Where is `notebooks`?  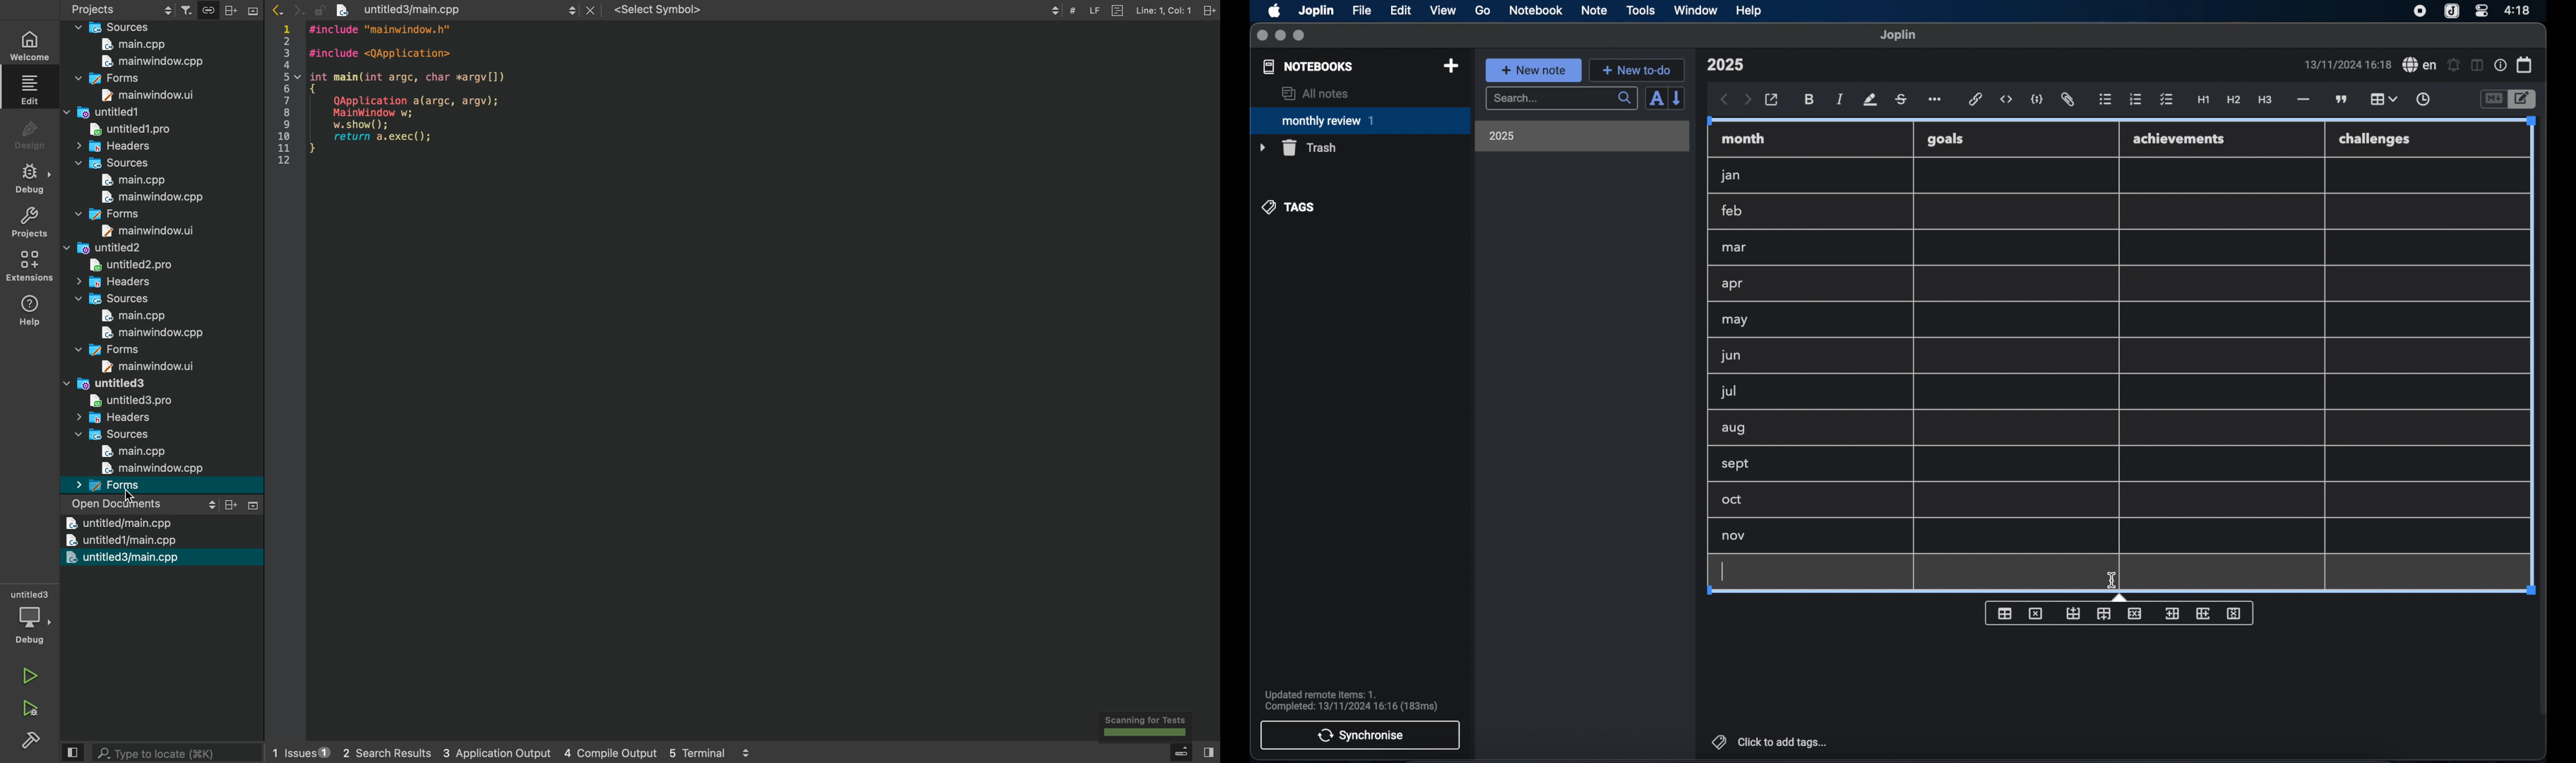
notebooks is located at coordinates (1308, 66).